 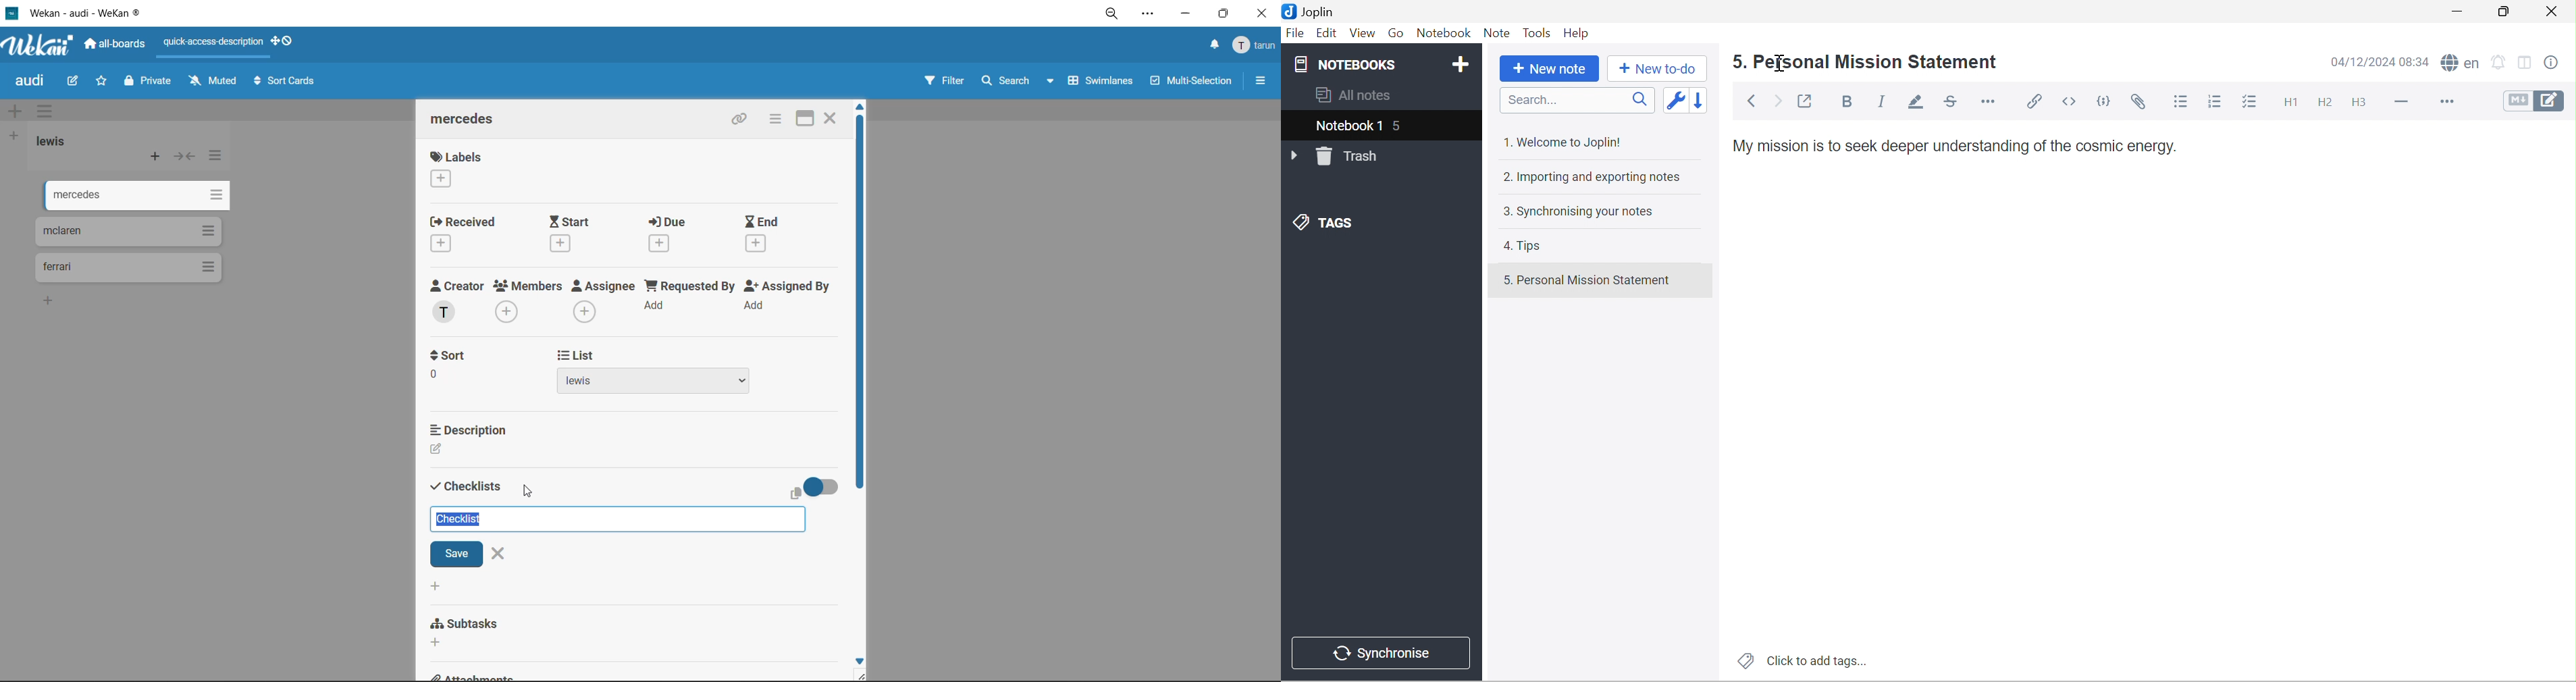 What do you see at coordinates (1675, 103) in the screenshot?
I see `Toggle sort order field` at bounding box center [1675, 103].